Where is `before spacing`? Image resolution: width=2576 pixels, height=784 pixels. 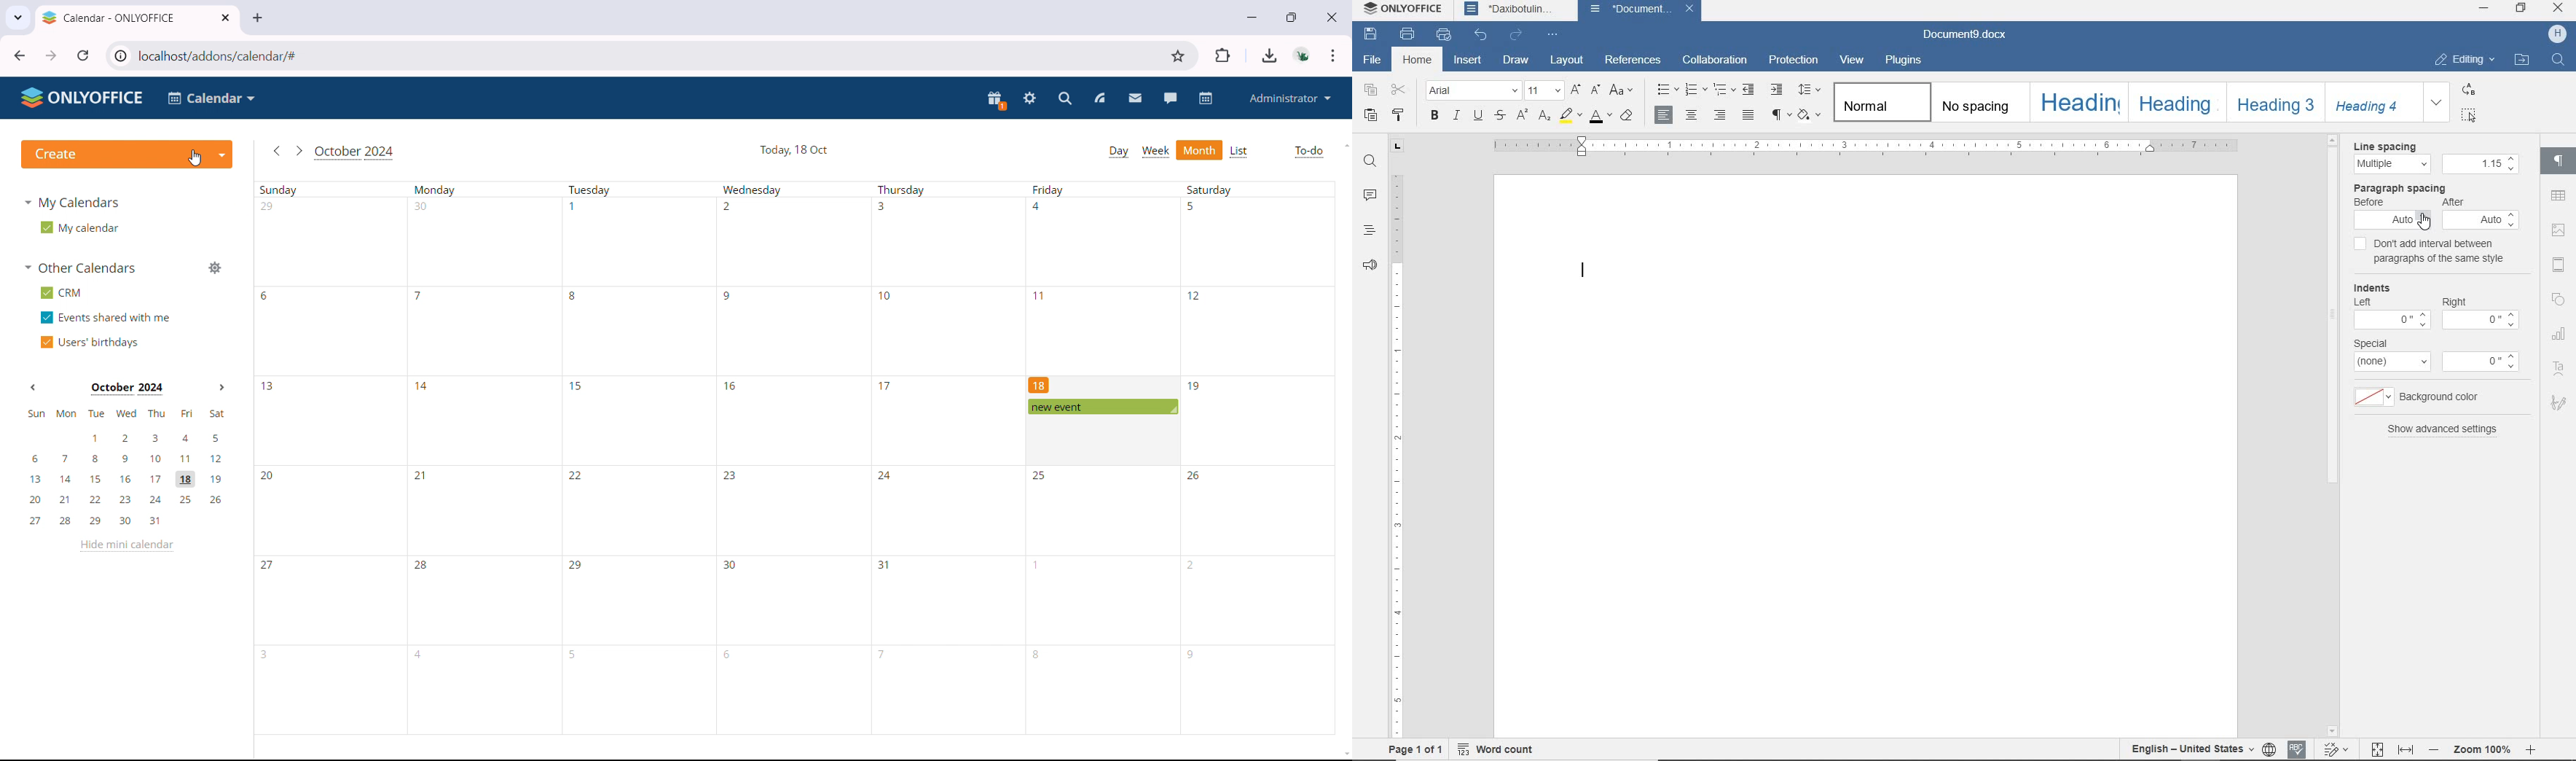 before spacing is located at coordinates (2393, 219).